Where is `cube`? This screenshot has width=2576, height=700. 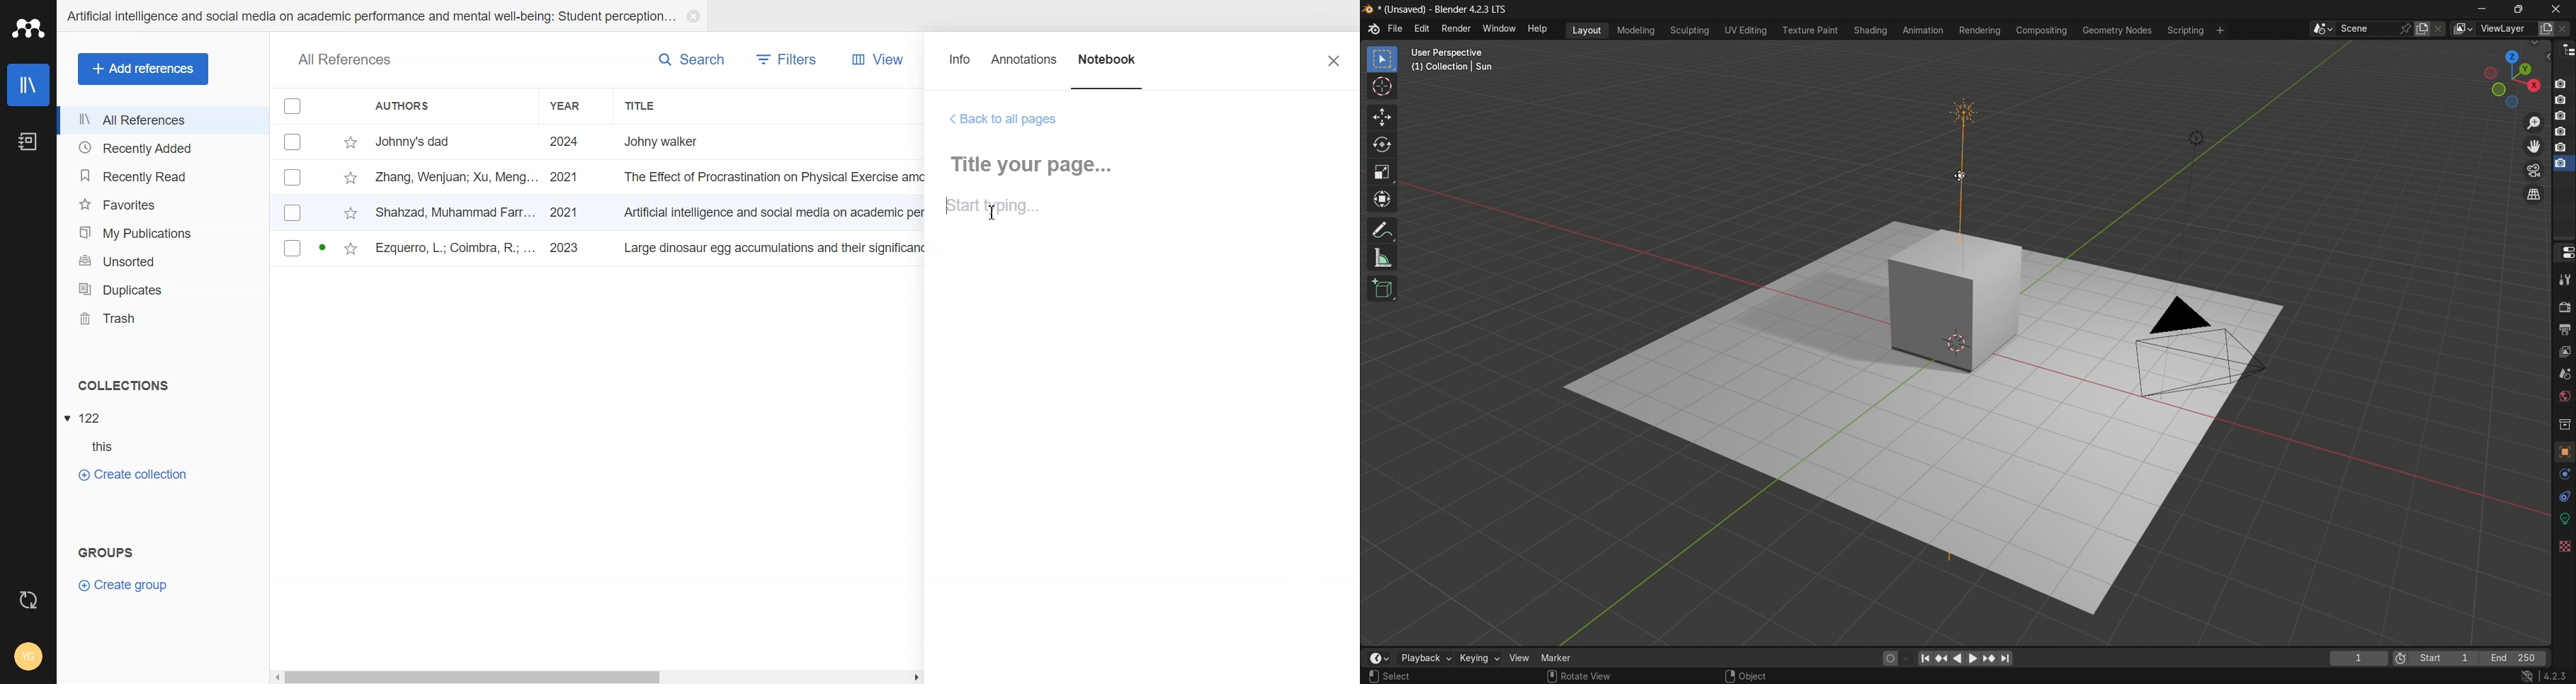
cube is located at coordinates (1958, 300).